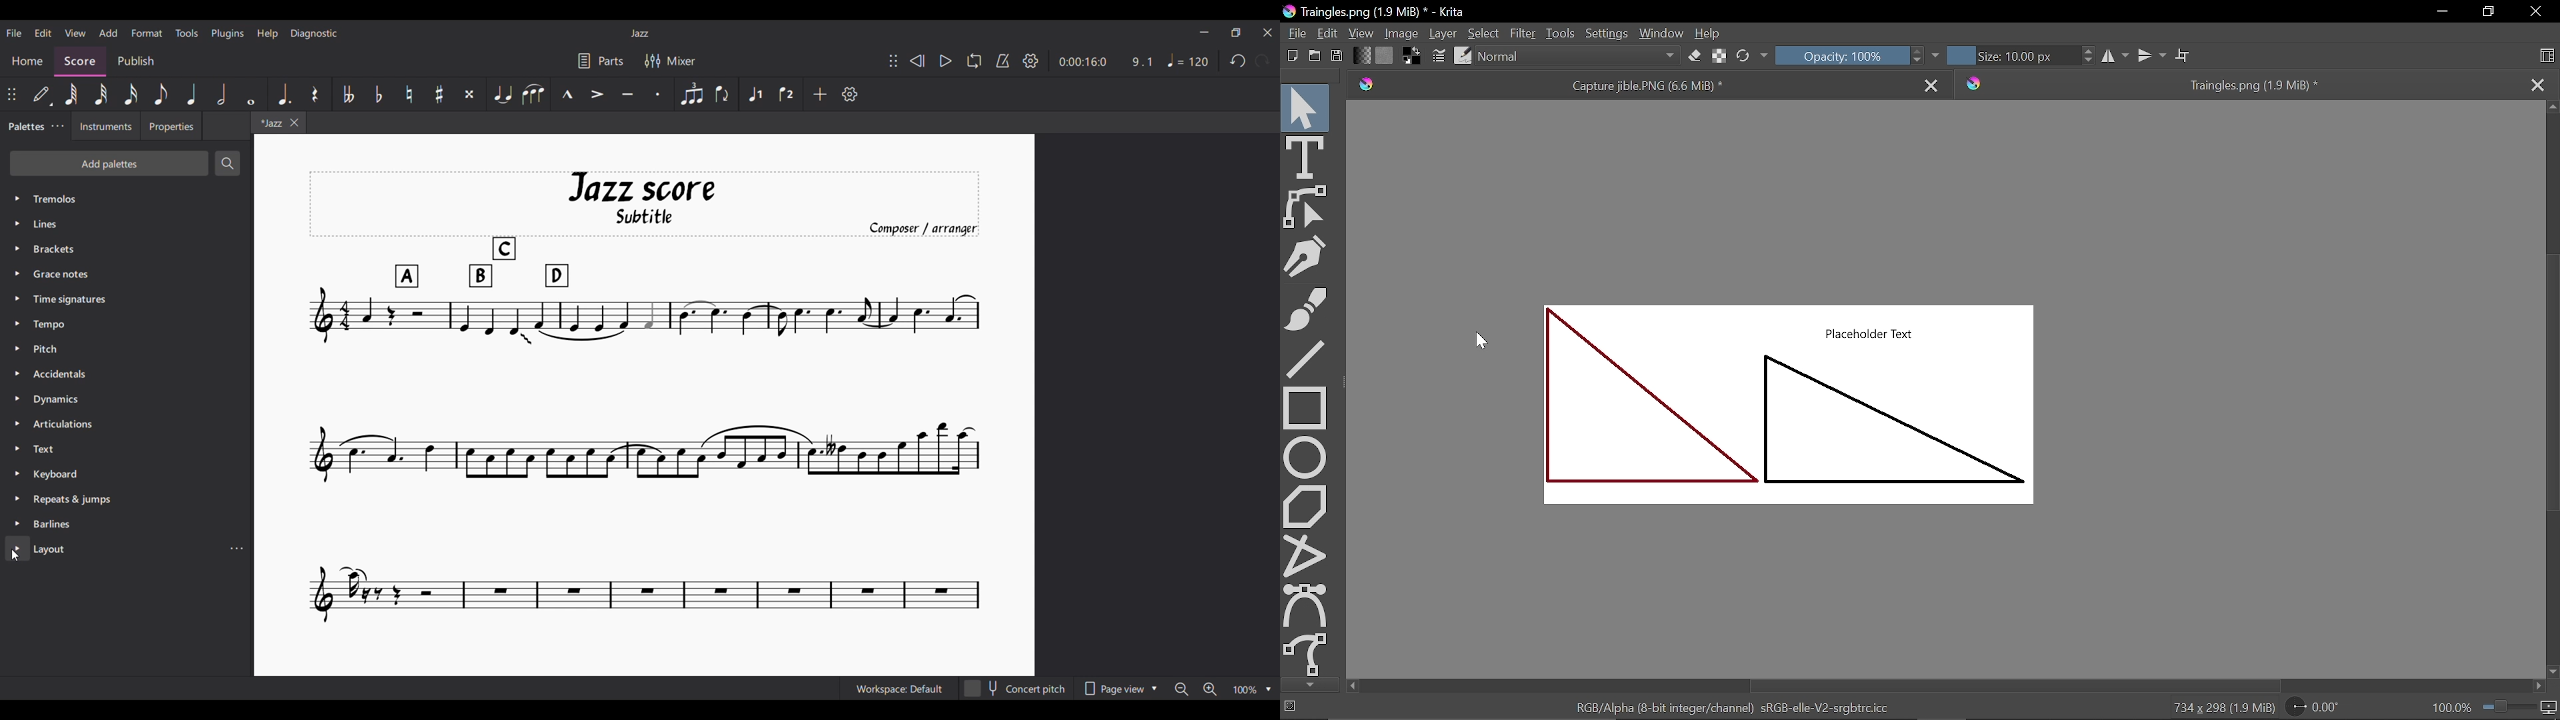  What do you see at coordinates (670, 61) in the screenshot?
I see `Mixer settings` at bounding box center [670, 61].